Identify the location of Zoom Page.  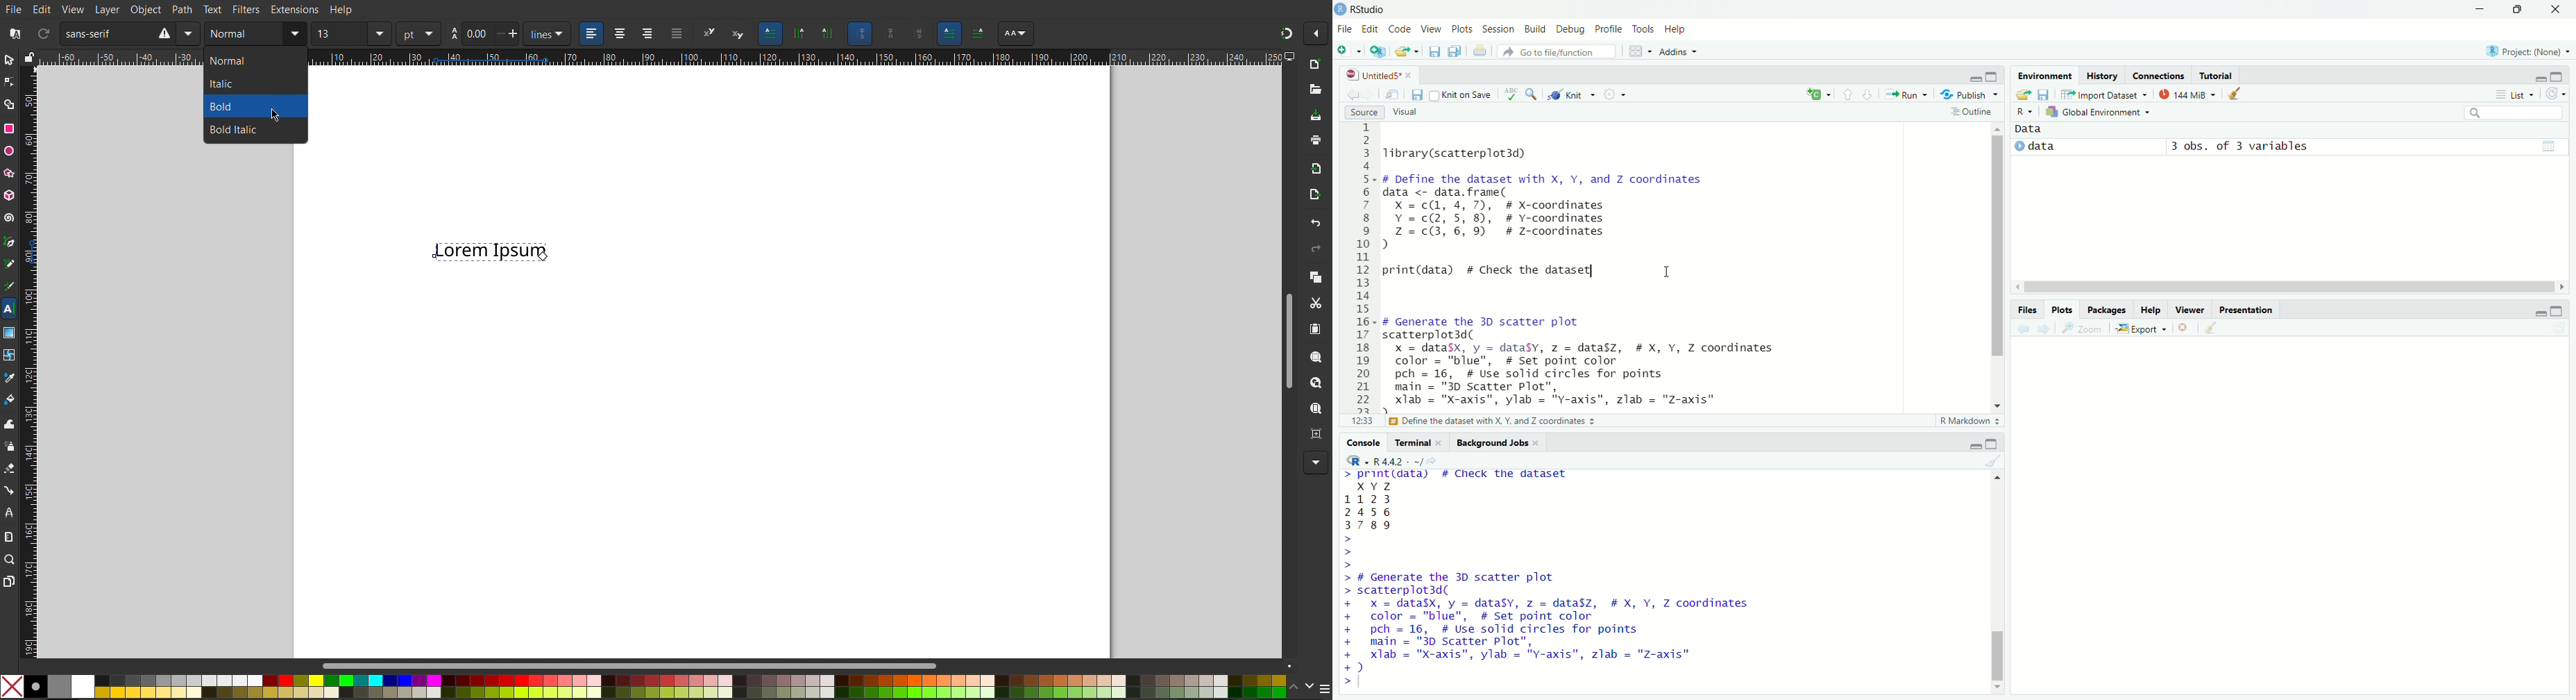
(1314, 409).